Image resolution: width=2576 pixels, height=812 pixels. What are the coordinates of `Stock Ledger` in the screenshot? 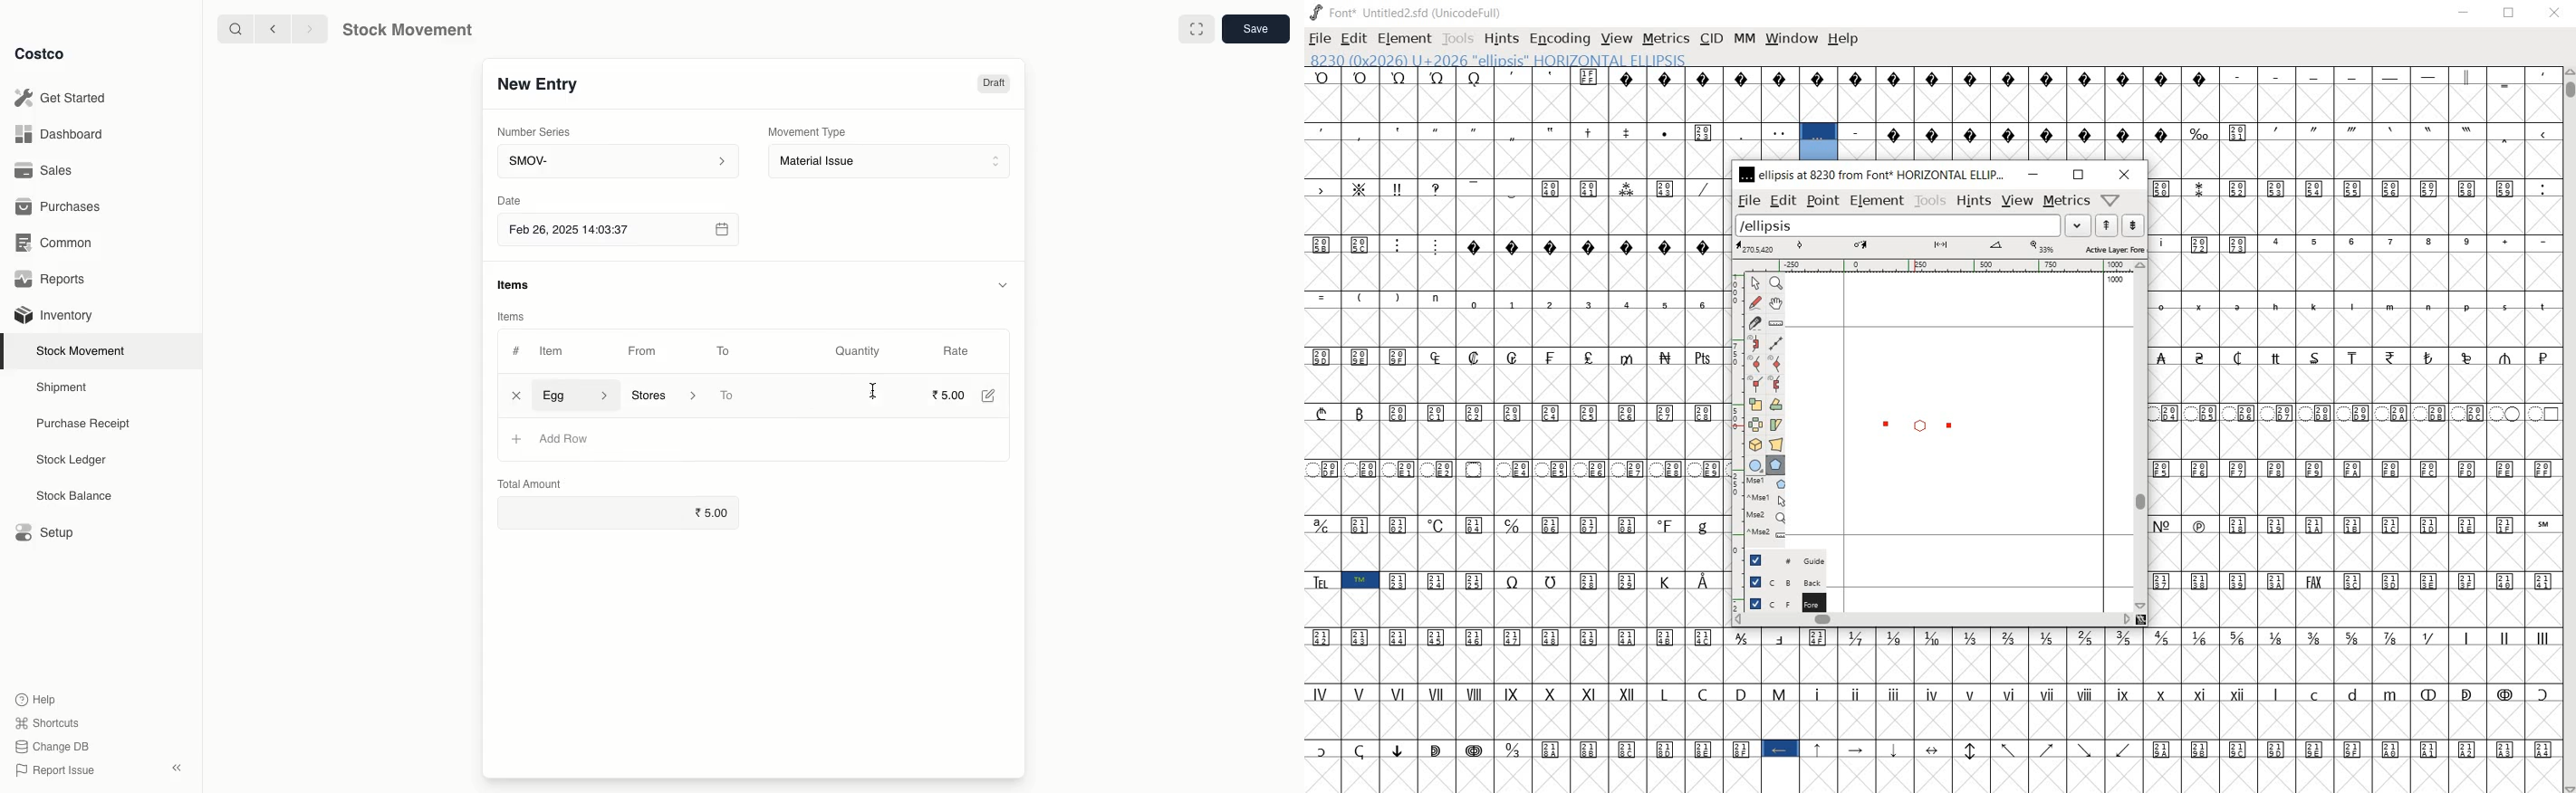 It's located at (72, 462).